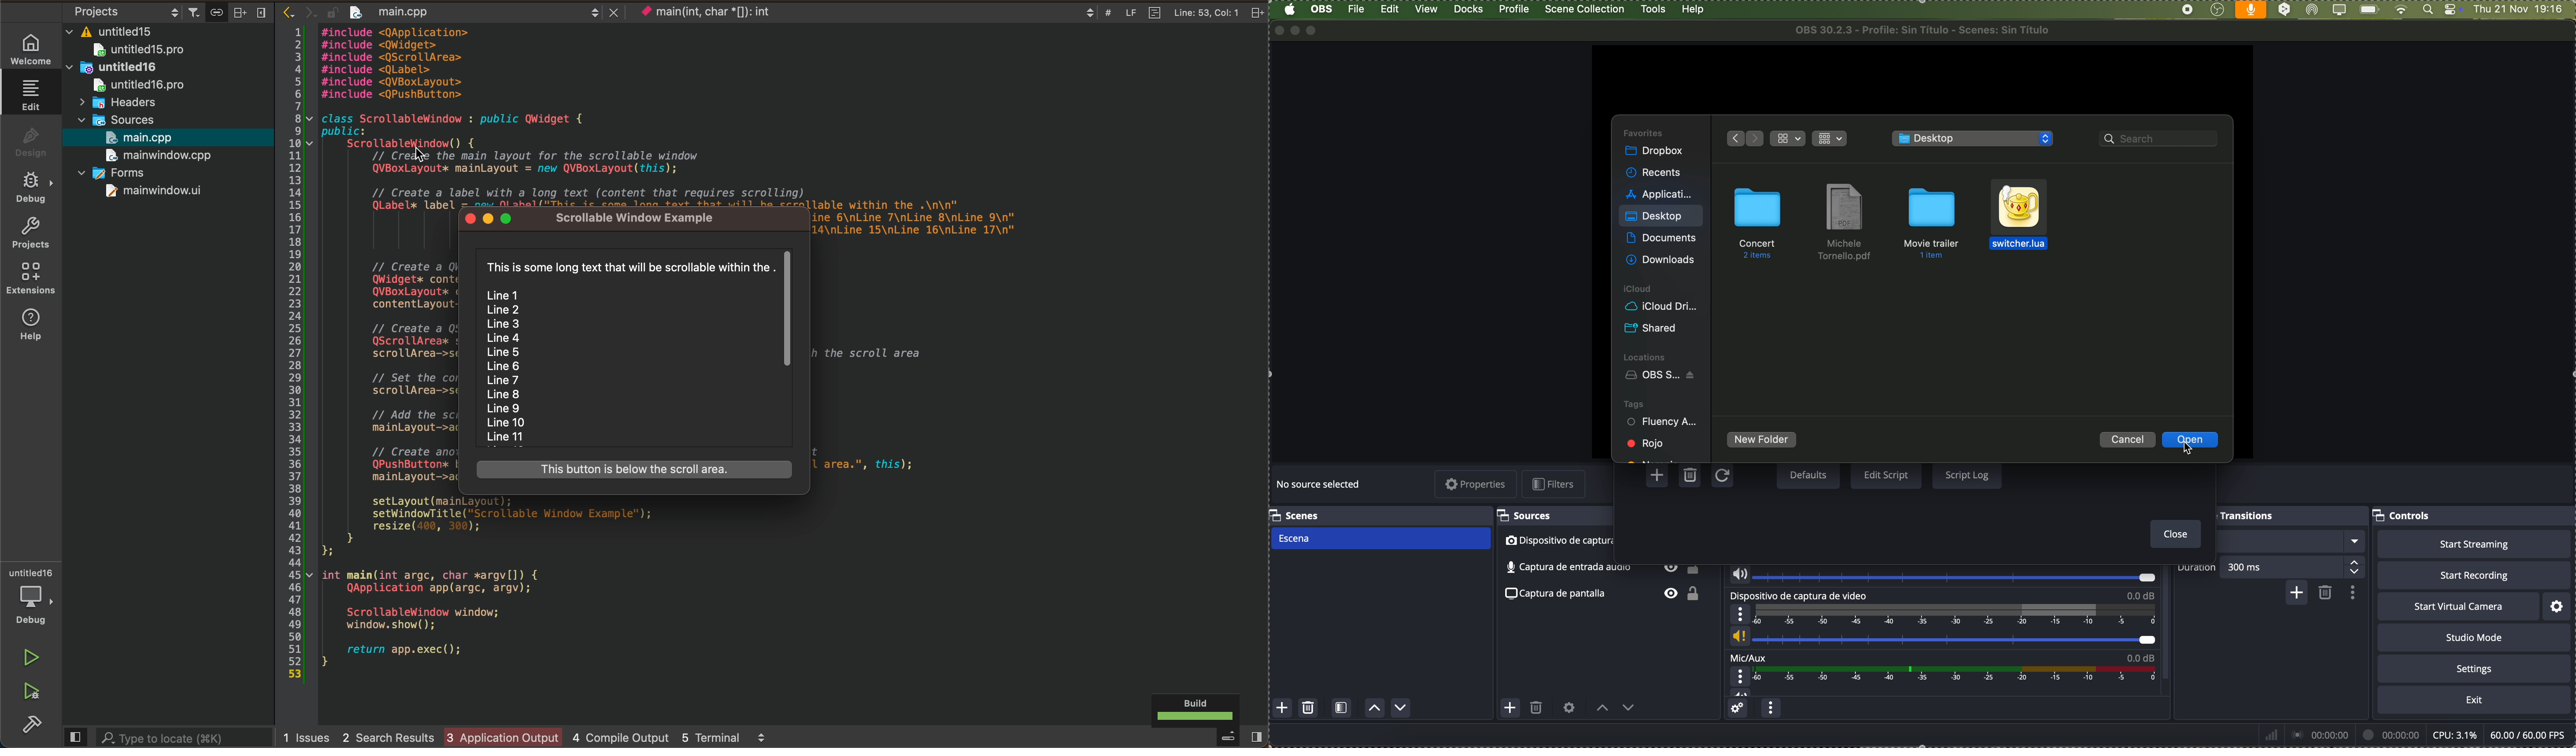 This screenshot has width=2576, height=756. I want to click on exit, so click(2474, 700).